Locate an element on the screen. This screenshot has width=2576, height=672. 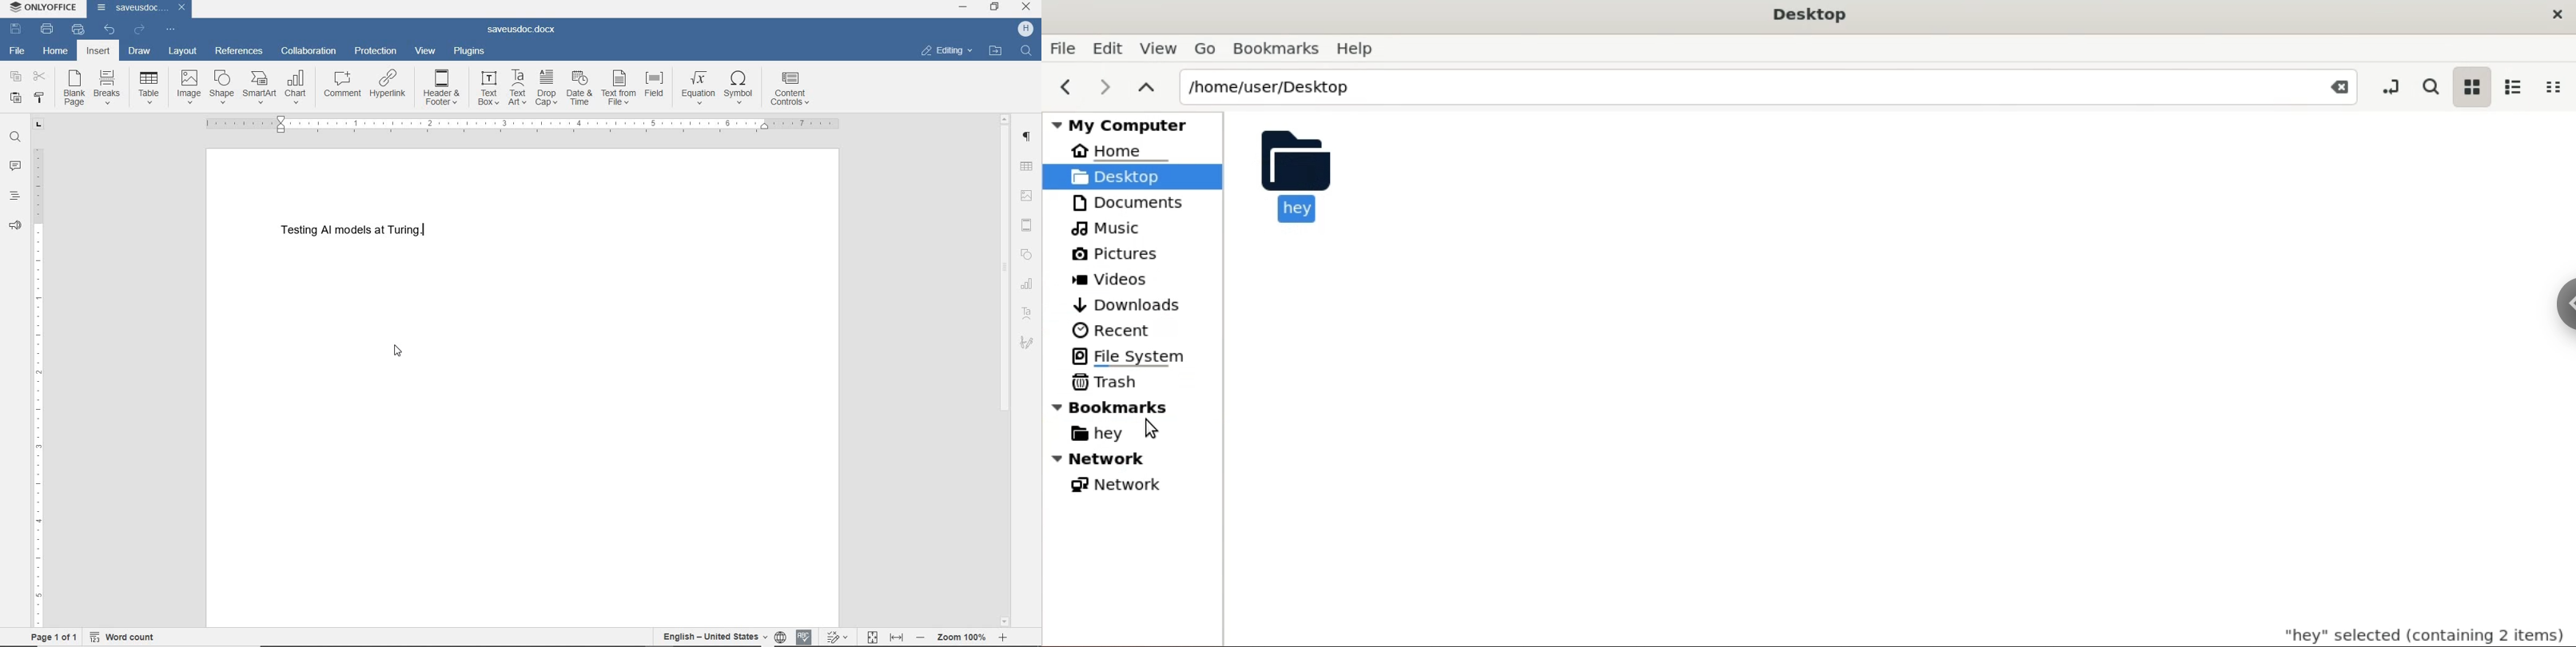
next is located at coordinates (1107, 85).